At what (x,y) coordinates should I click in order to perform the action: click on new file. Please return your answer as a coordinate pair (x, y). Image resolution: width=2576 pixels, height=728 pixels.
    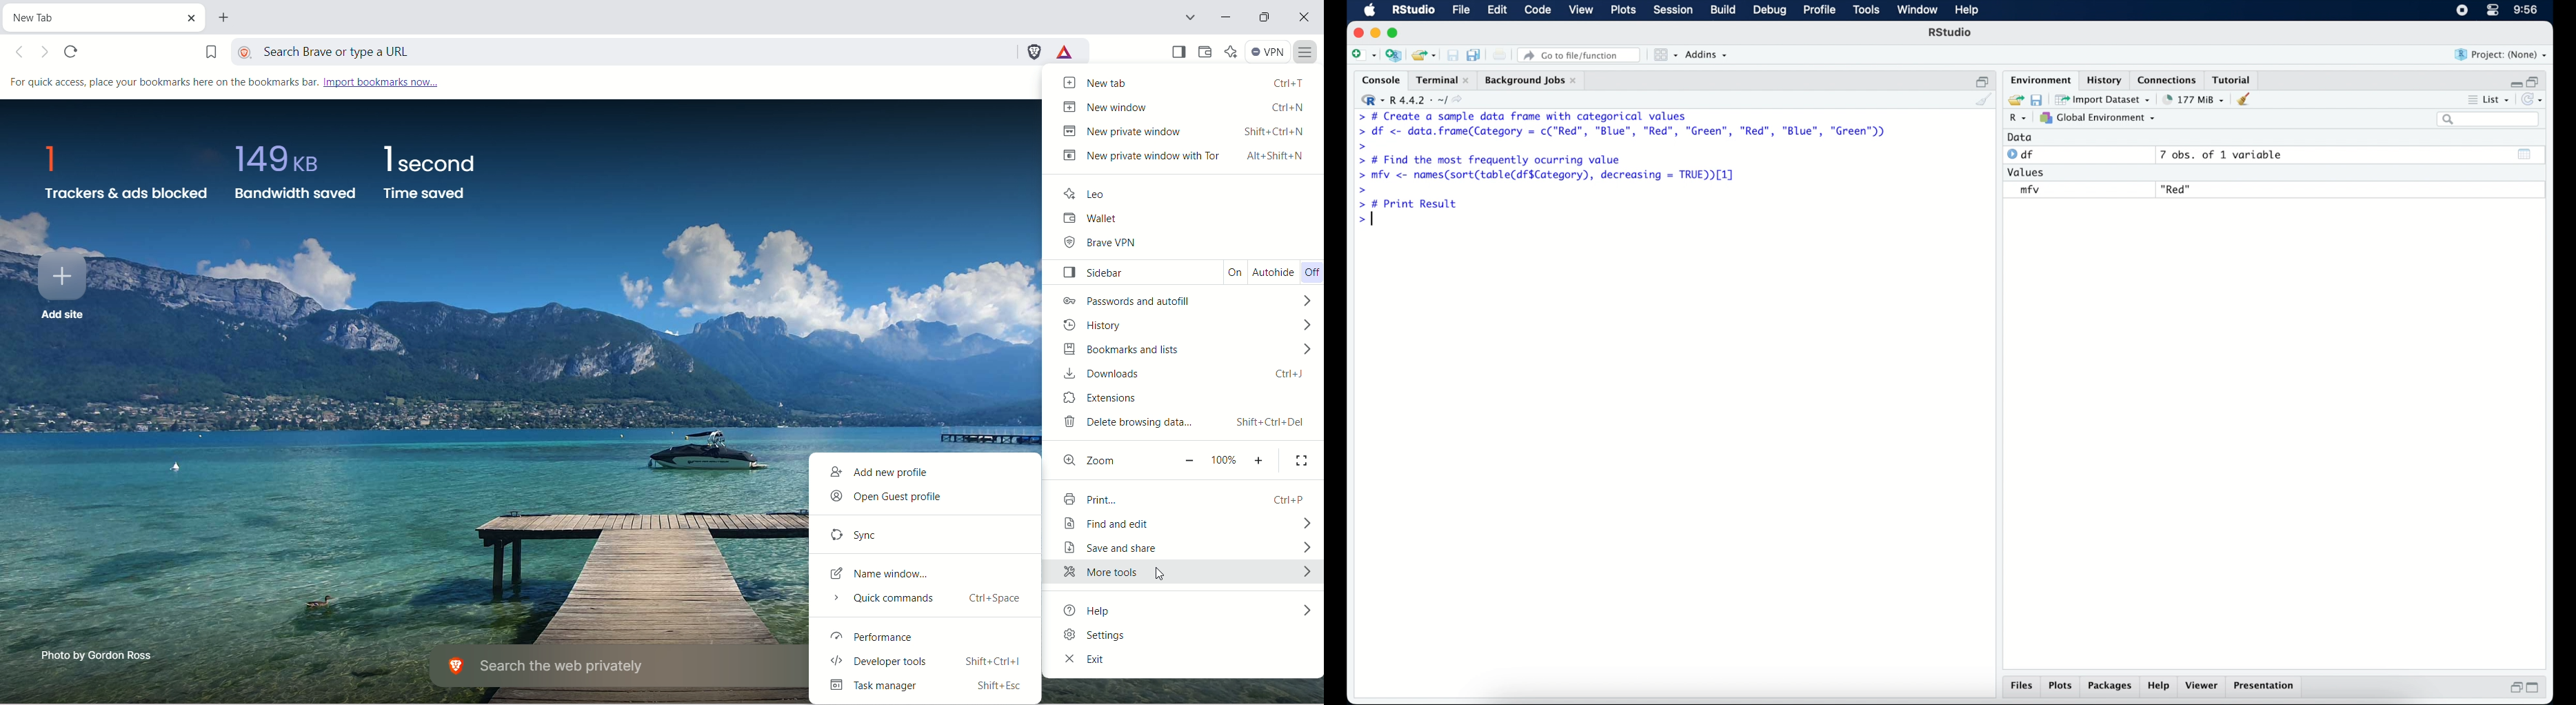
    Looking at the image, I should click on (1362, 54).